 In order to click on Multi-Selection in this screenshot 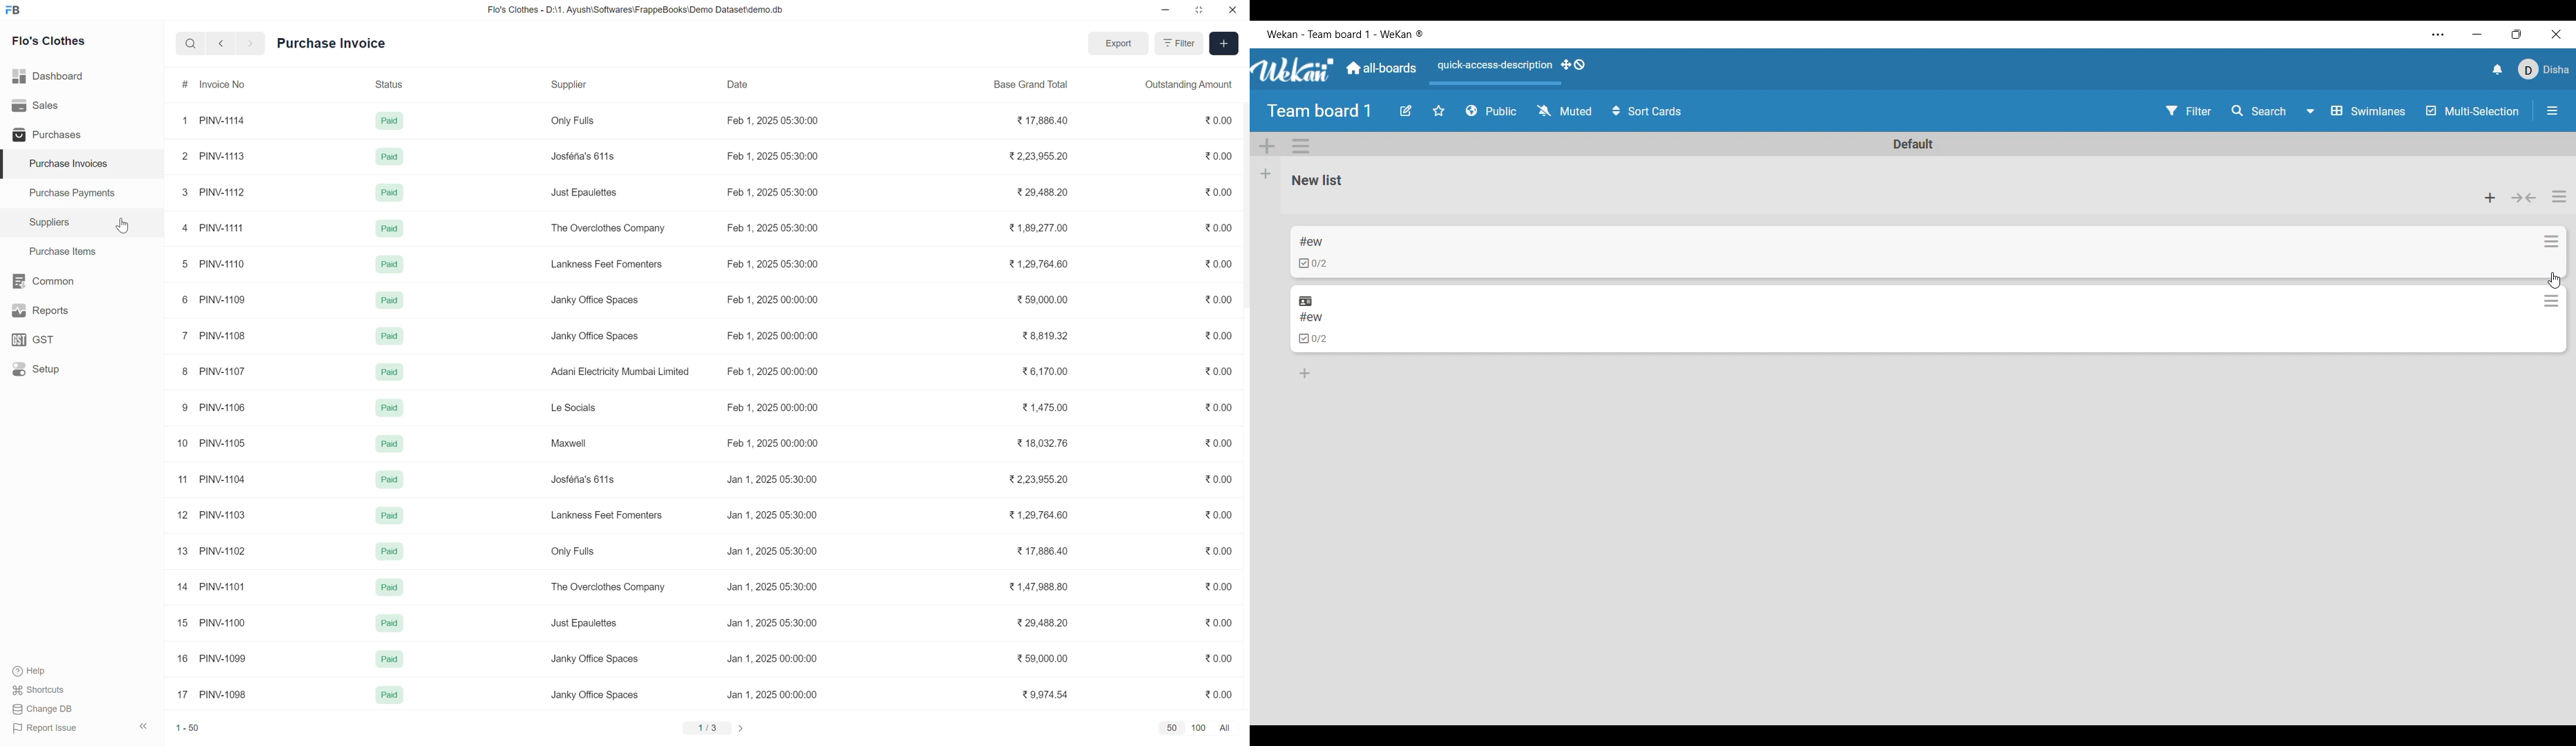, I will do `click(2474, 111)`.